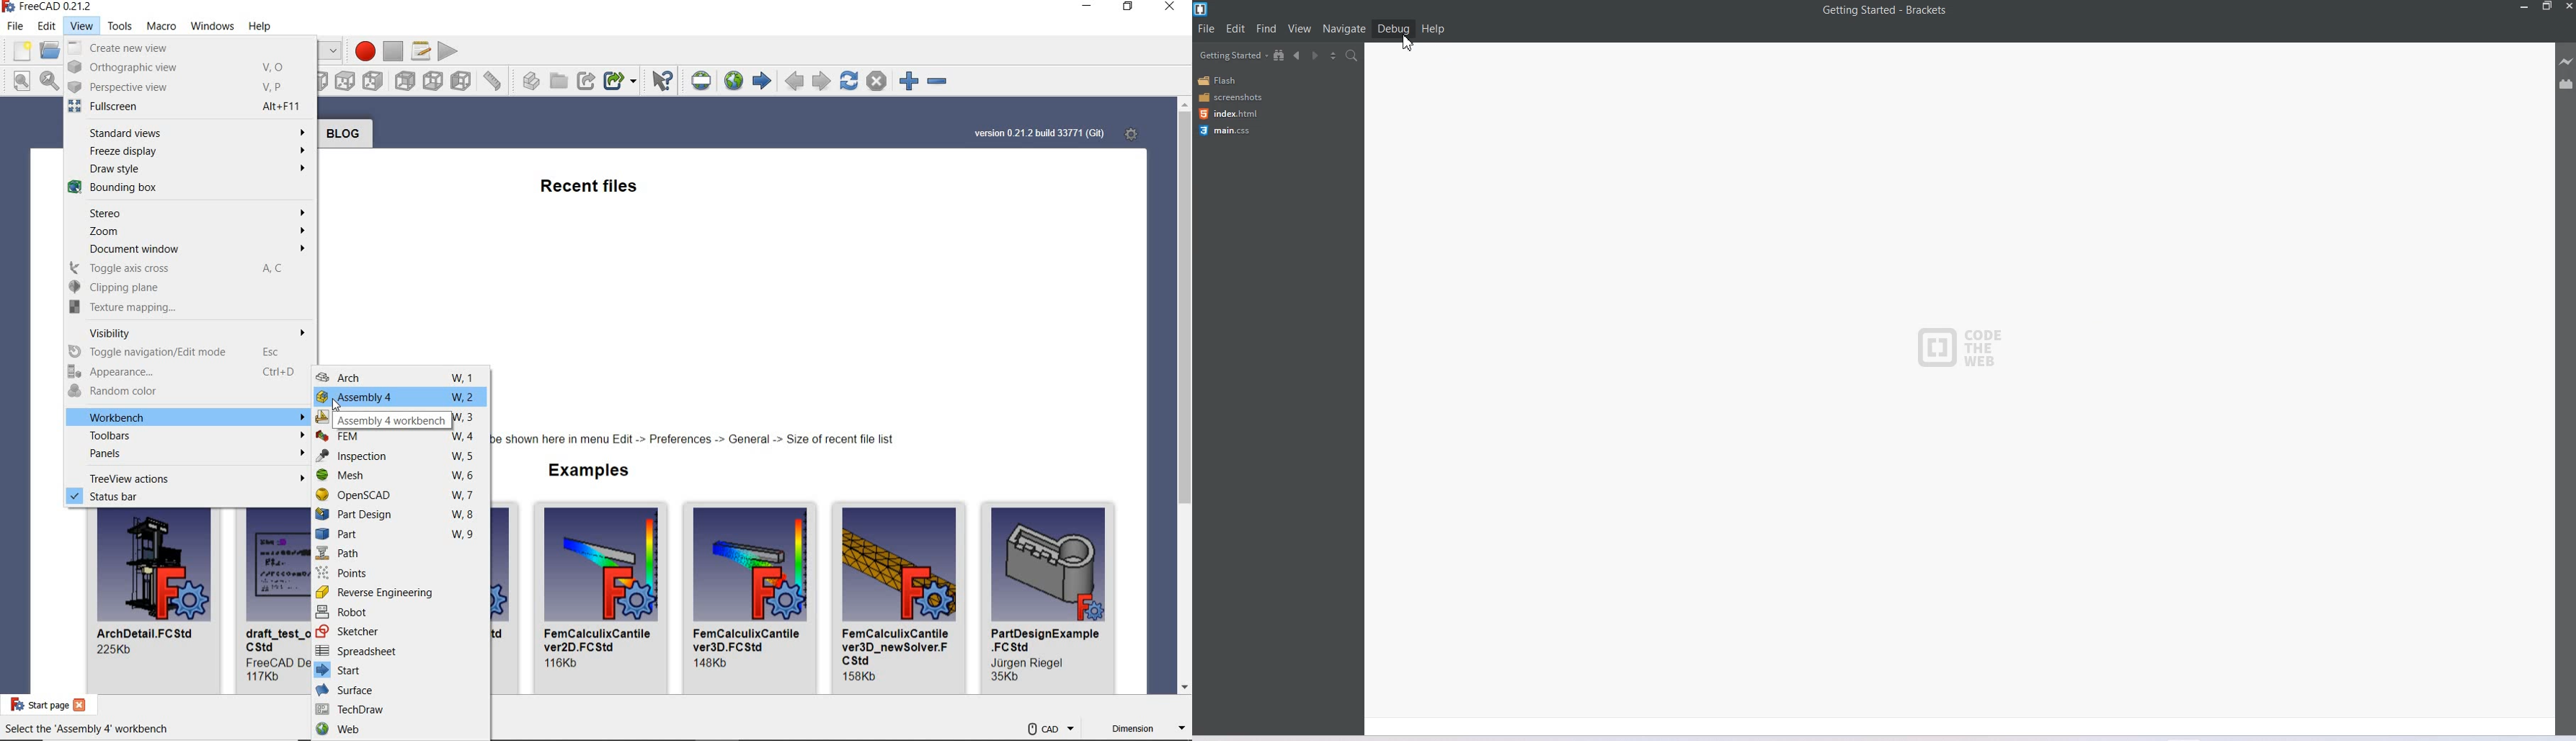 This screenshot has height=756, width=2576. I want to click on right, so click(374, 81).